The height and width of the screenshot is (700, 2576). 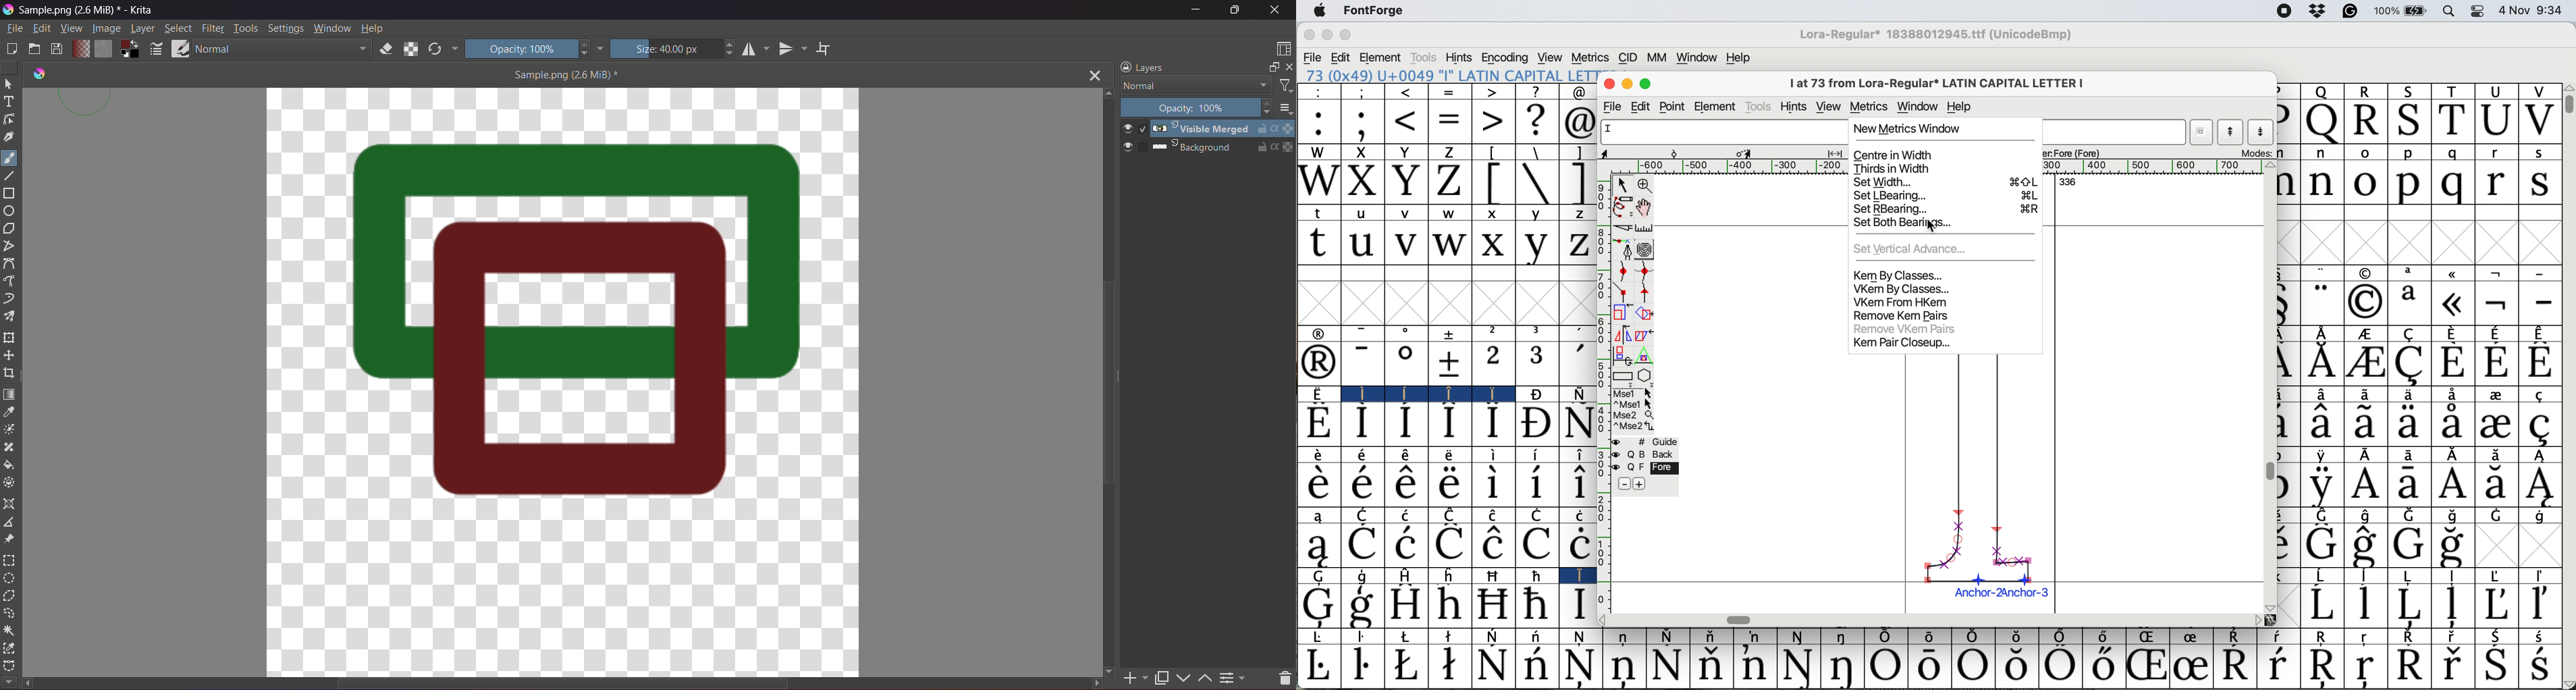 What do you see at coordinates (1537, 183) in the screenshot?
I see `\` at bounding box center [1537, 183].